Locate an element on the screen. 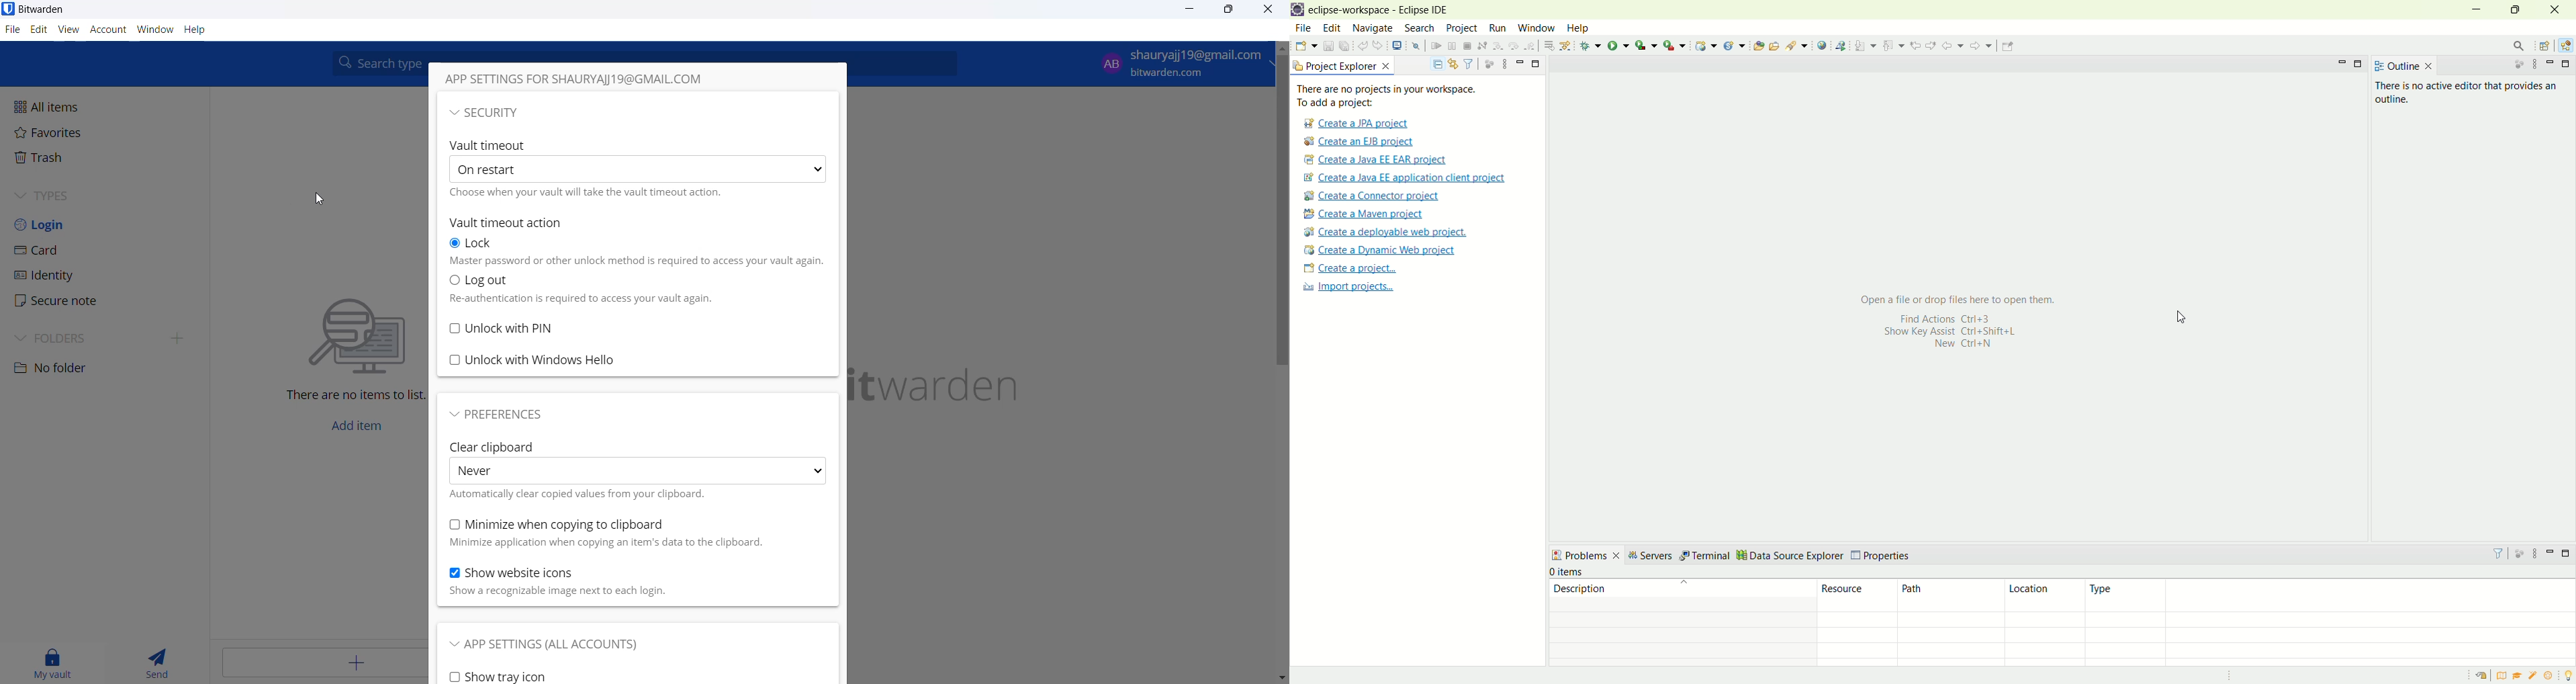 Image resolution: width=2576 pixels, height=700 pixels. problems is located at coordinates (1588, 554).